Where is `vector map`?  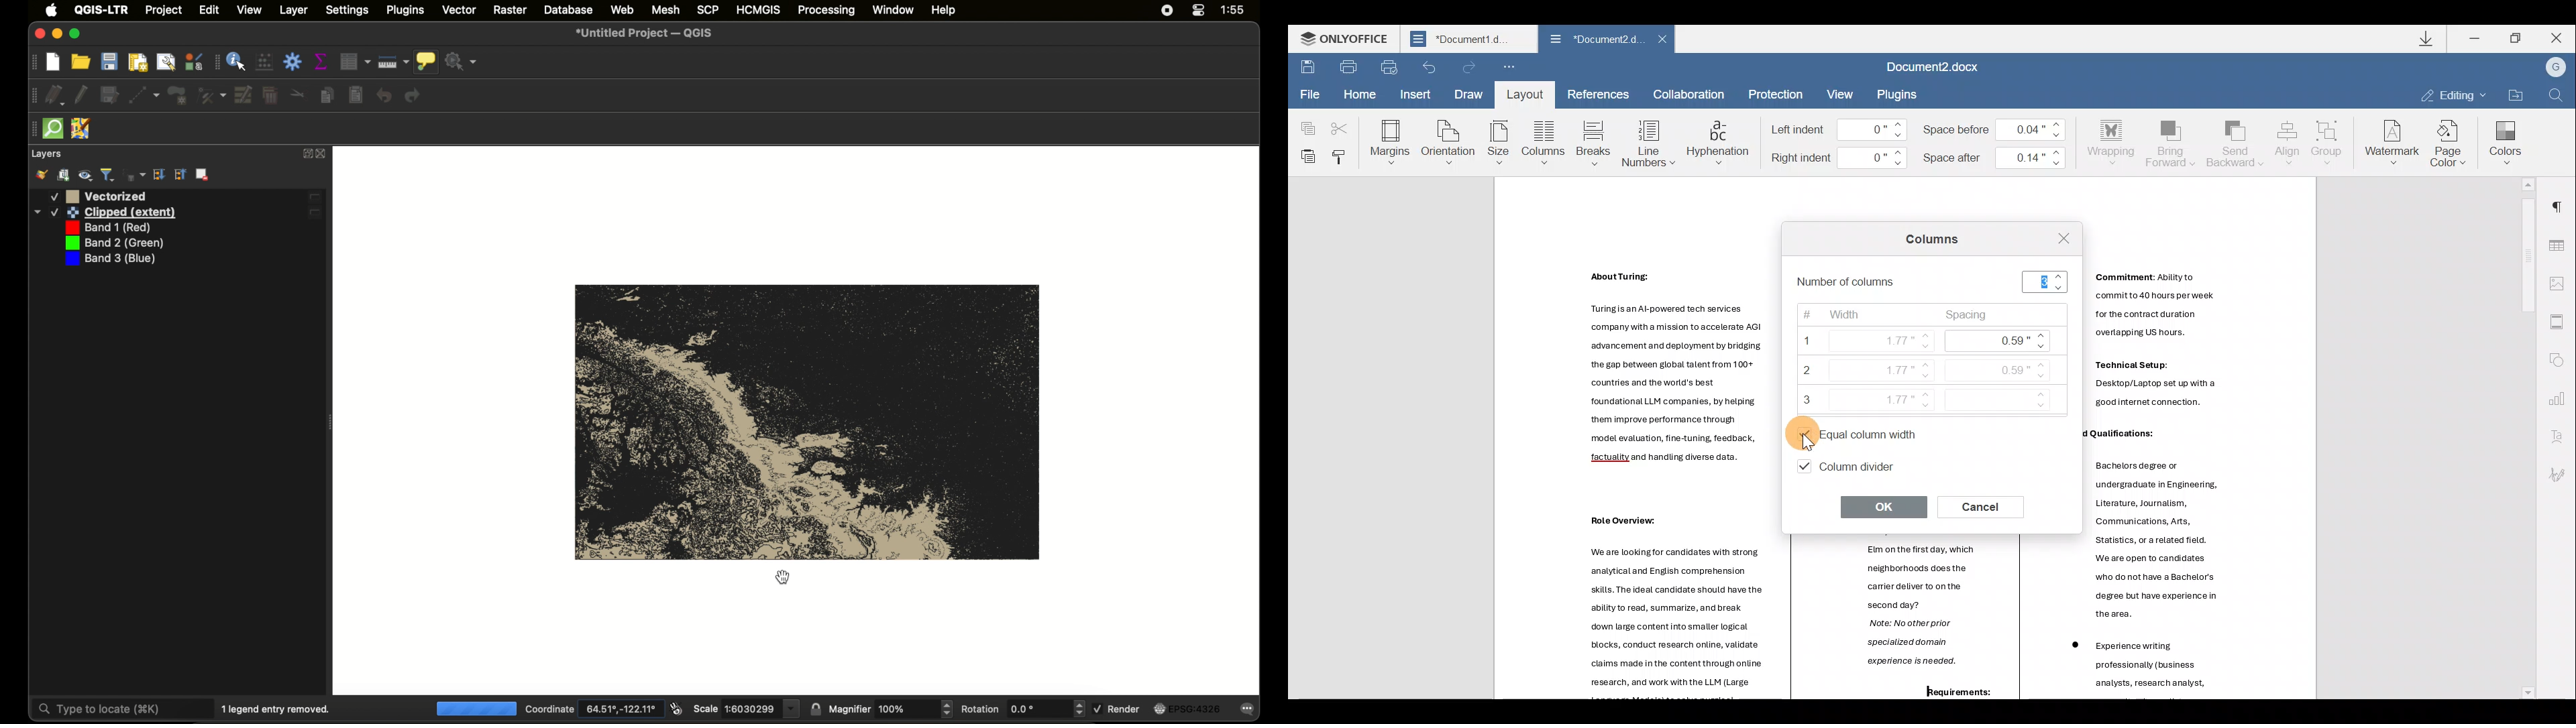 vector map is located at coordinates (809, 423).